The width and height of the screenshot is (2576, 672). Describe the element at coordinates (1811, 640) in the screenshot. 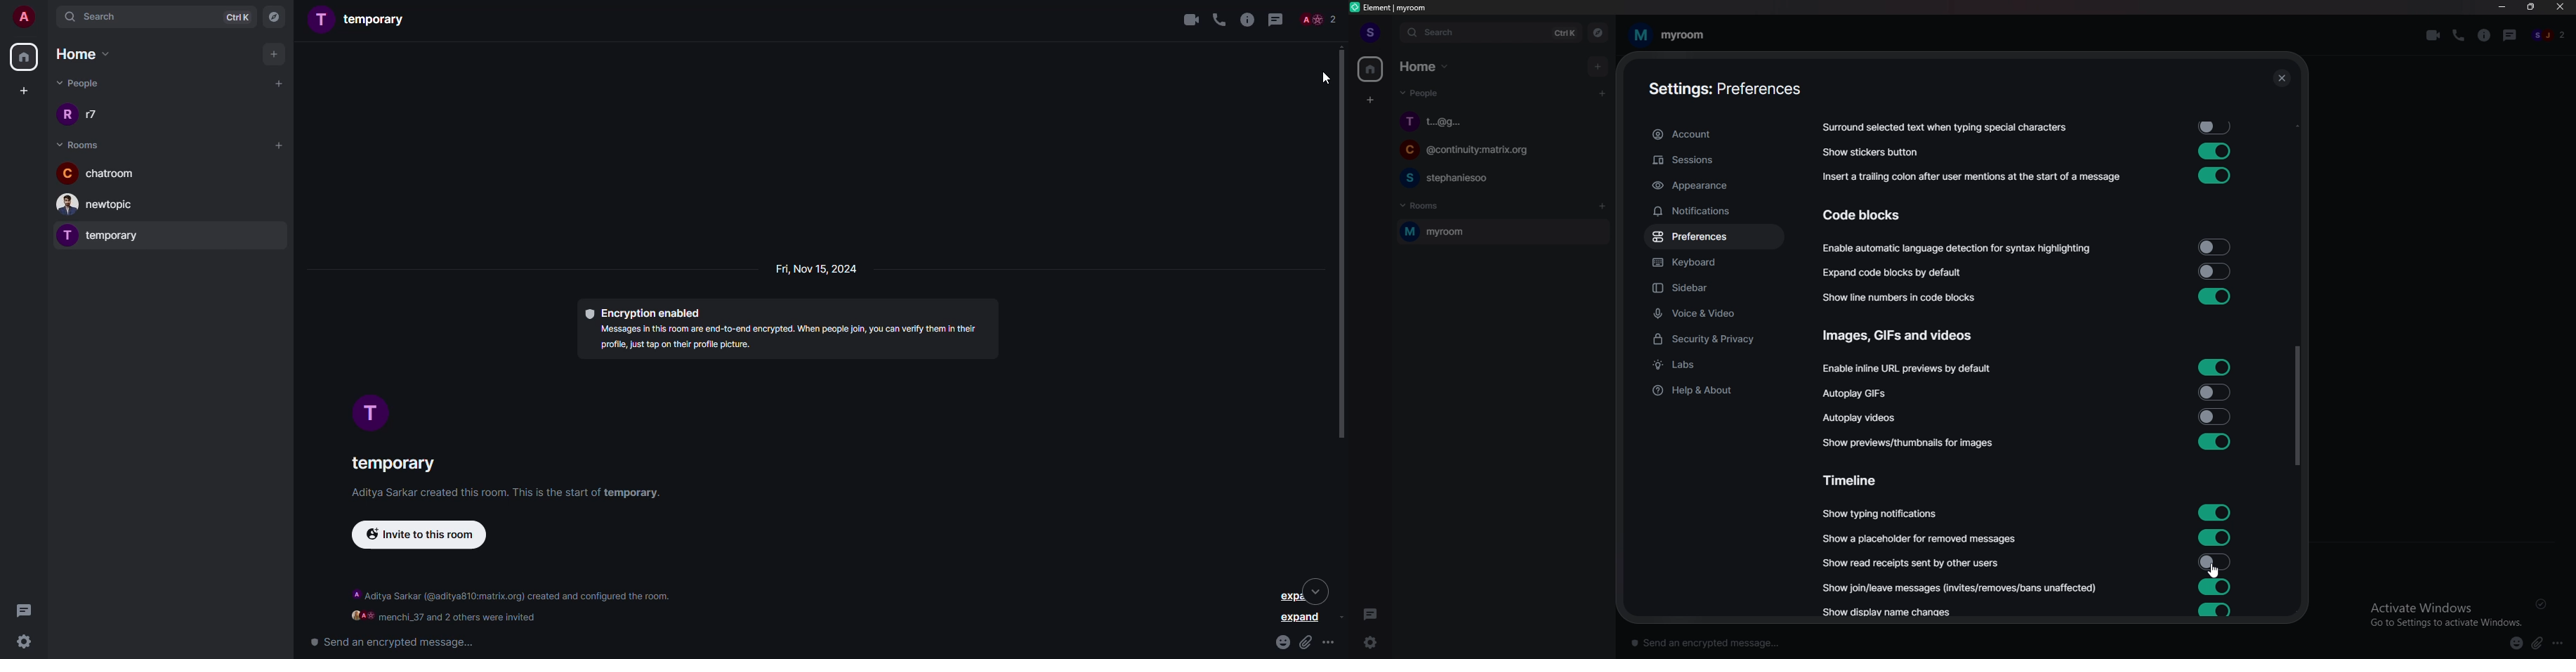

I see `text box` at that location.